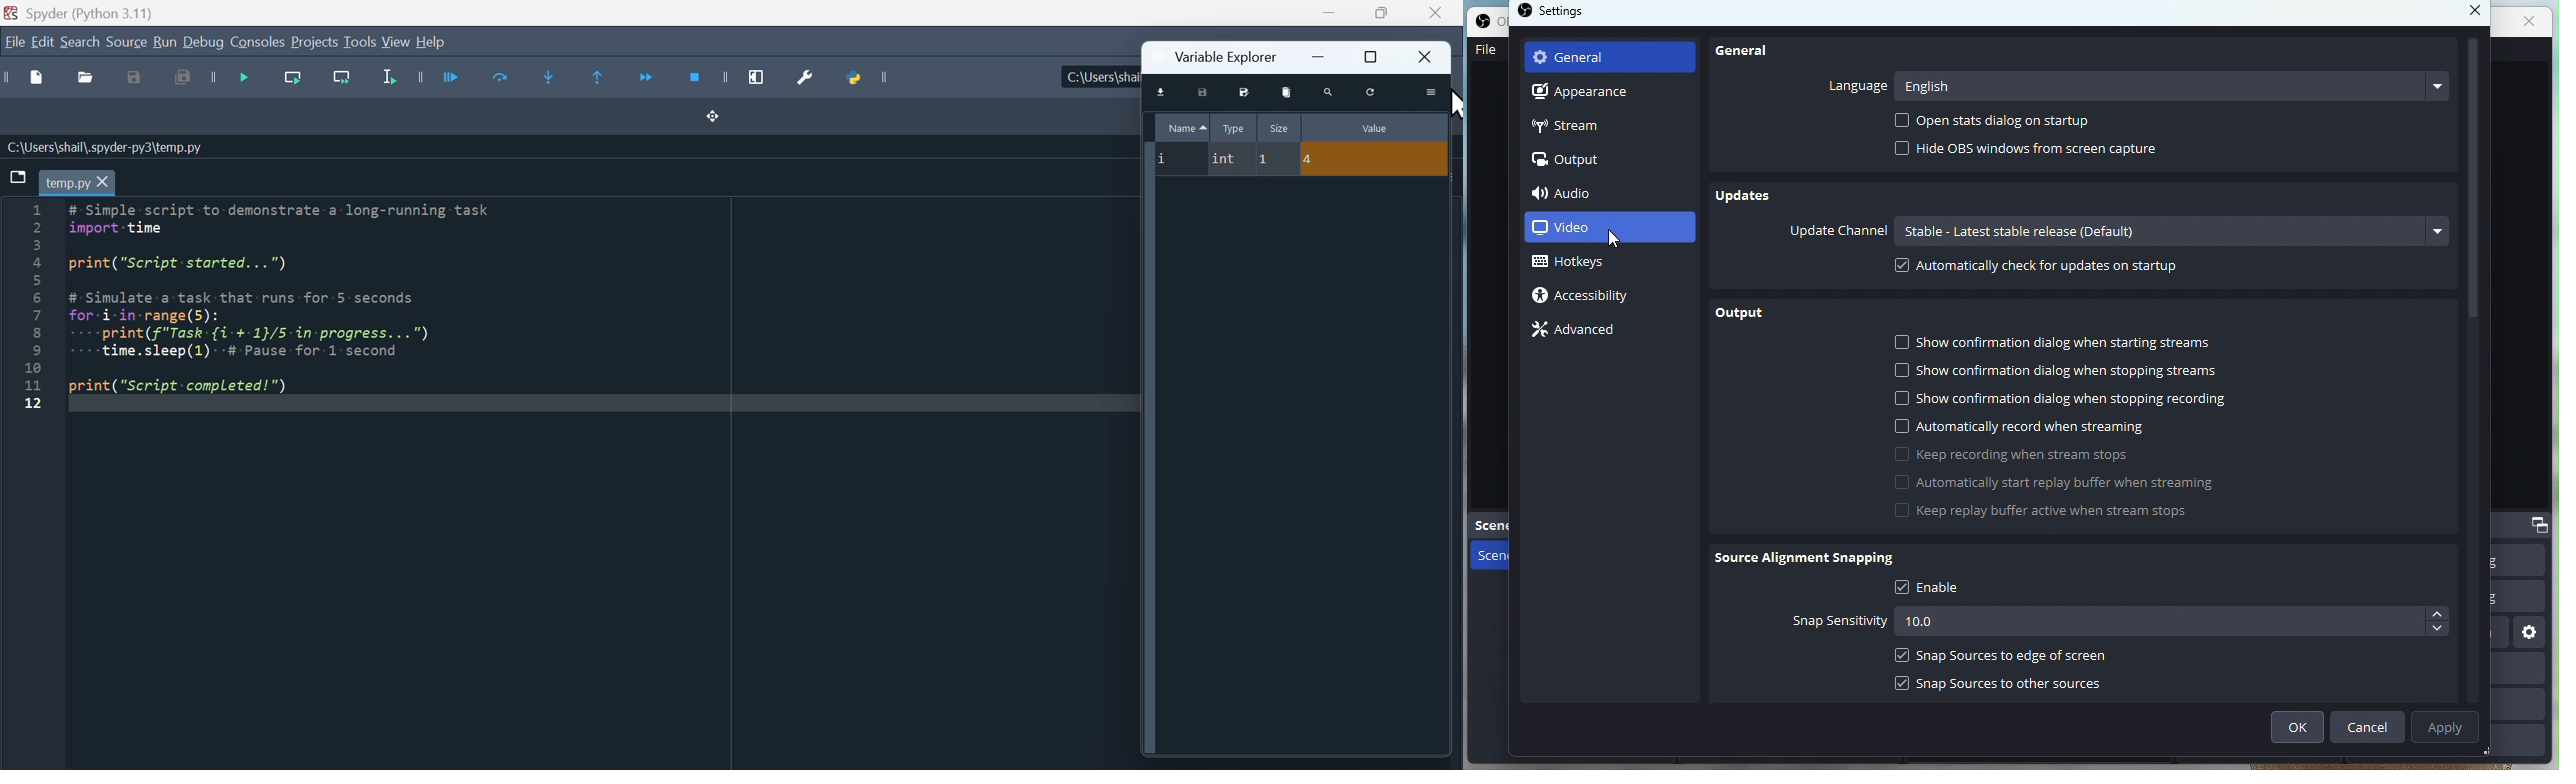  Describe the element at coordinates (1921, 587) in the screenshot. I see `enable` at that location.